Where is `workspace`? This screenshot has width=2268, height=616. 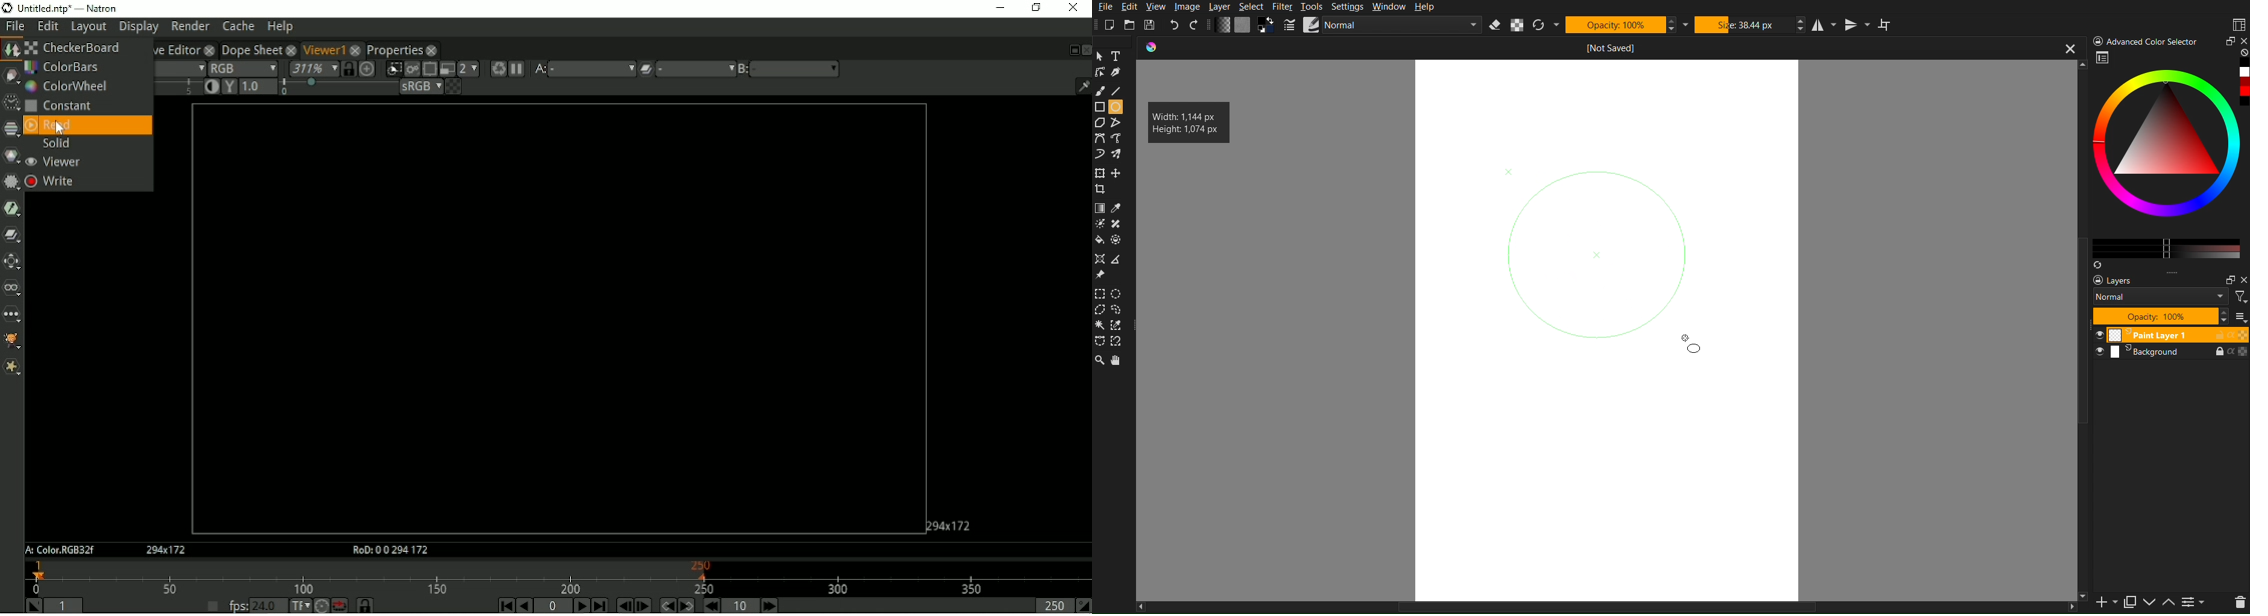
workspace is located at coordinates (2098, 55).